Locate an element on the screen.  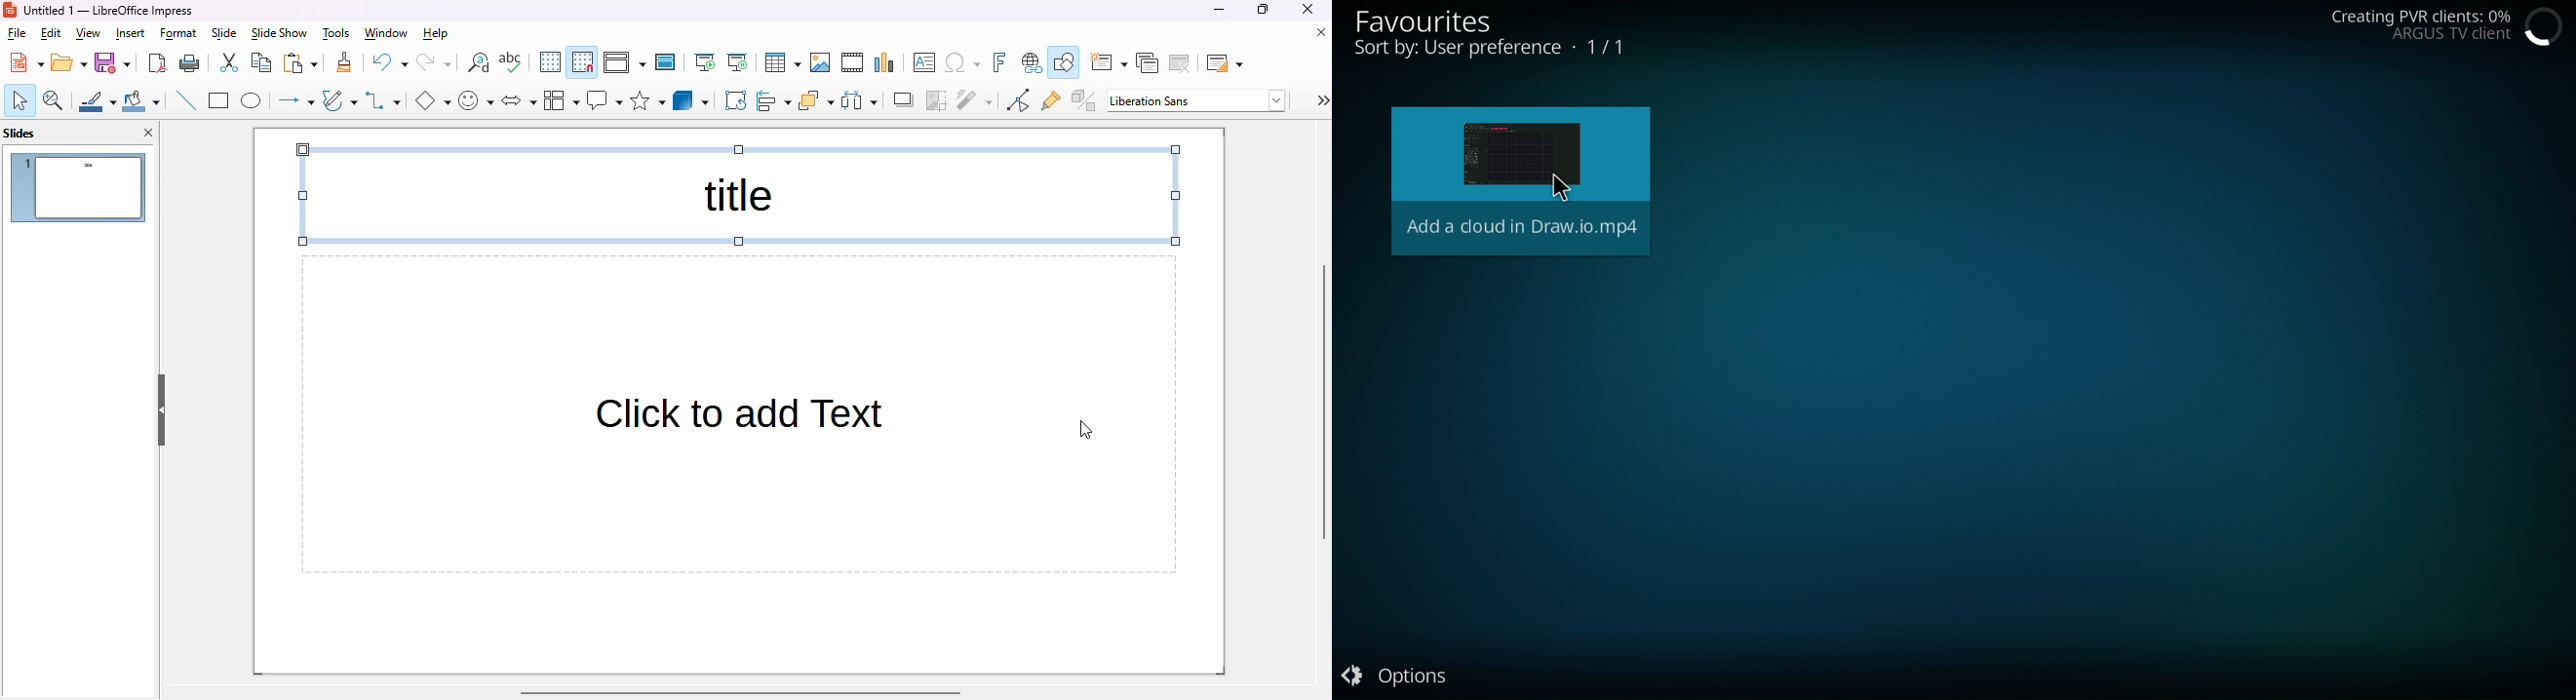
crop image is located at coordinates (936, 101).